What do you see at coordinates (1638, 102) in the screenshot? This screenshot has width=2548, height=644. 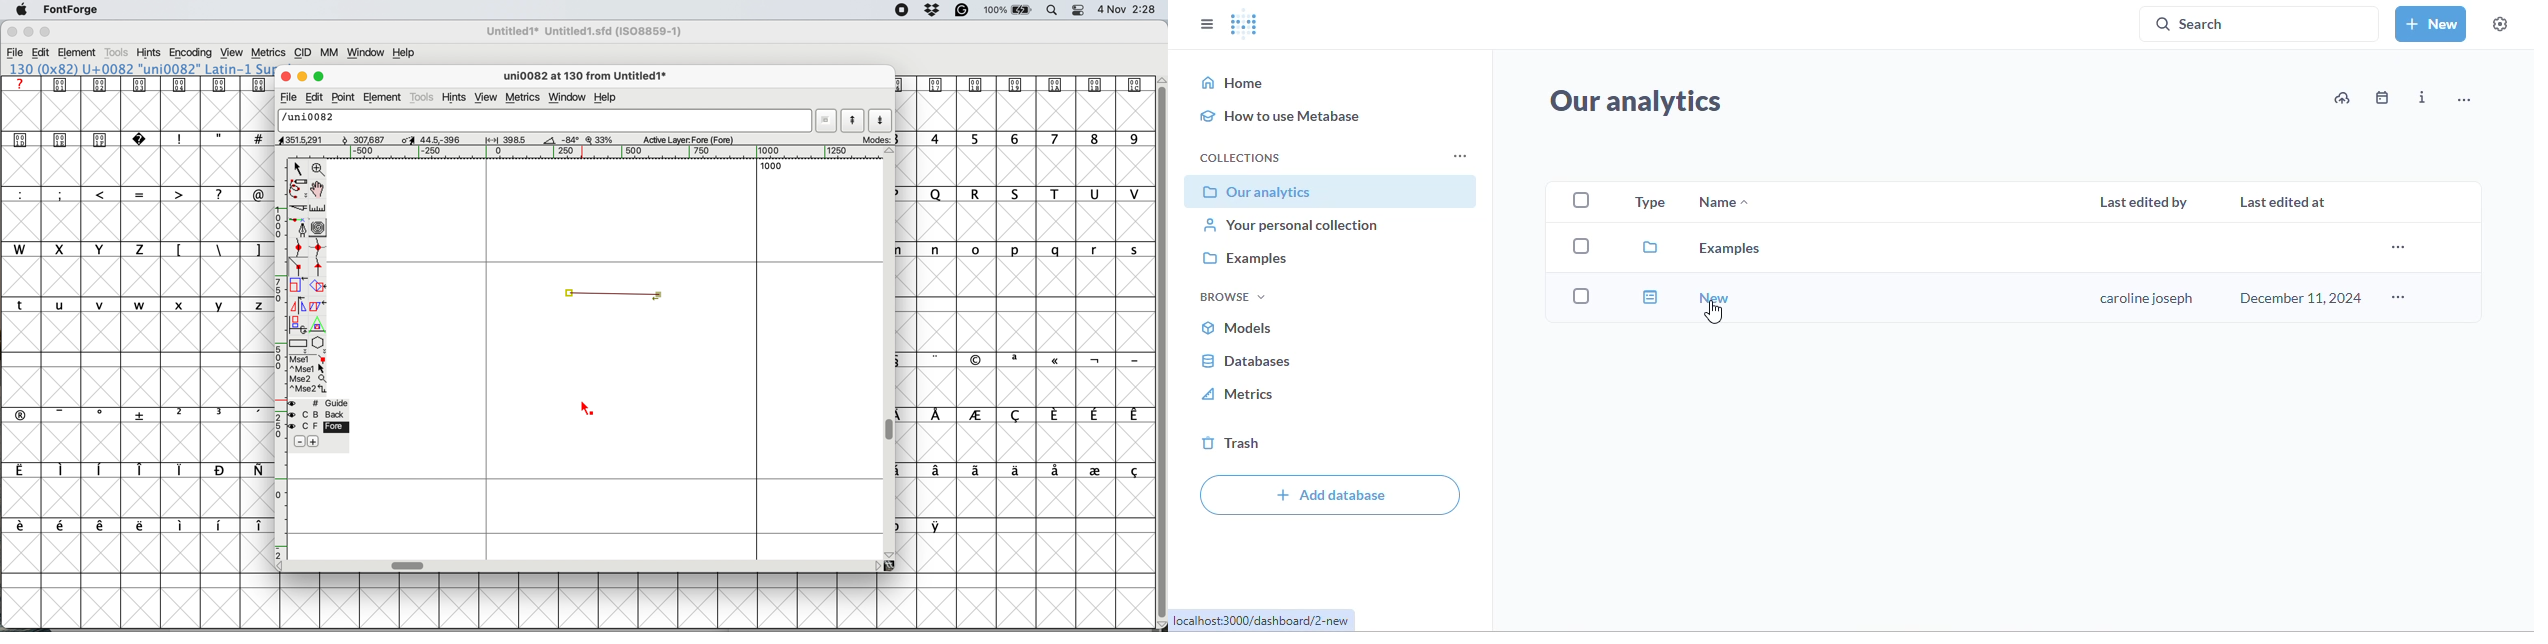 I see `our analytics` at bounding box center [1638, 102].